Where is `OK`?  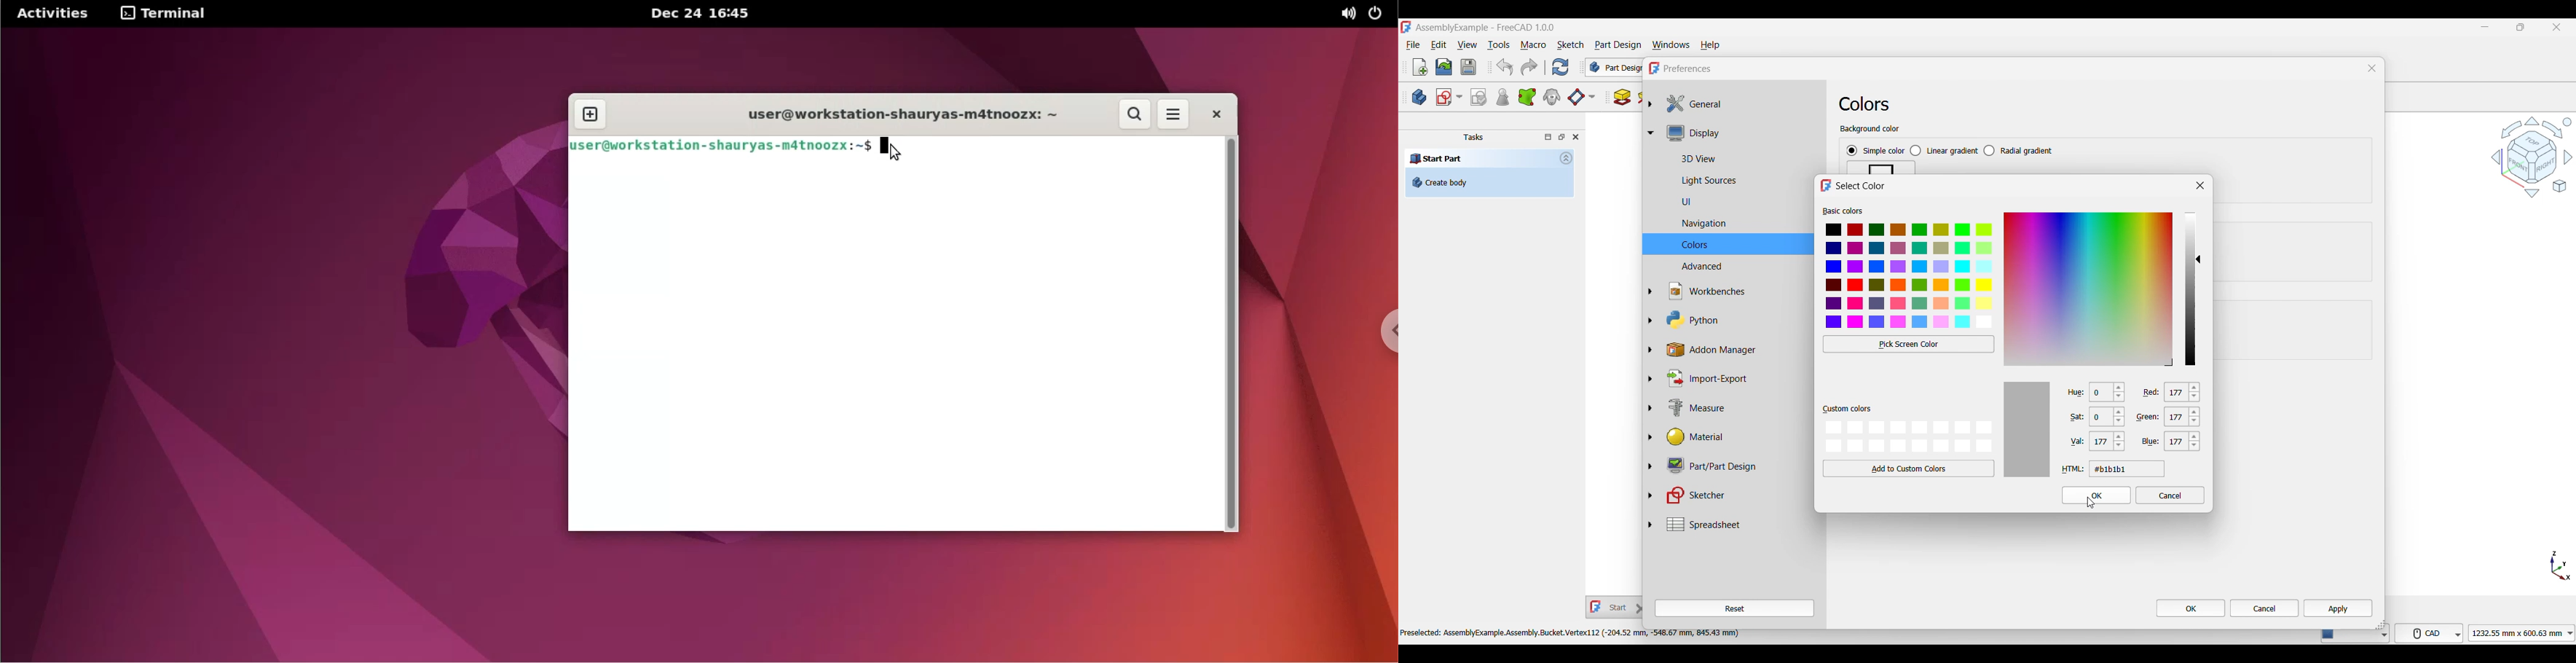 OK is located at coordinates (2191, 608).